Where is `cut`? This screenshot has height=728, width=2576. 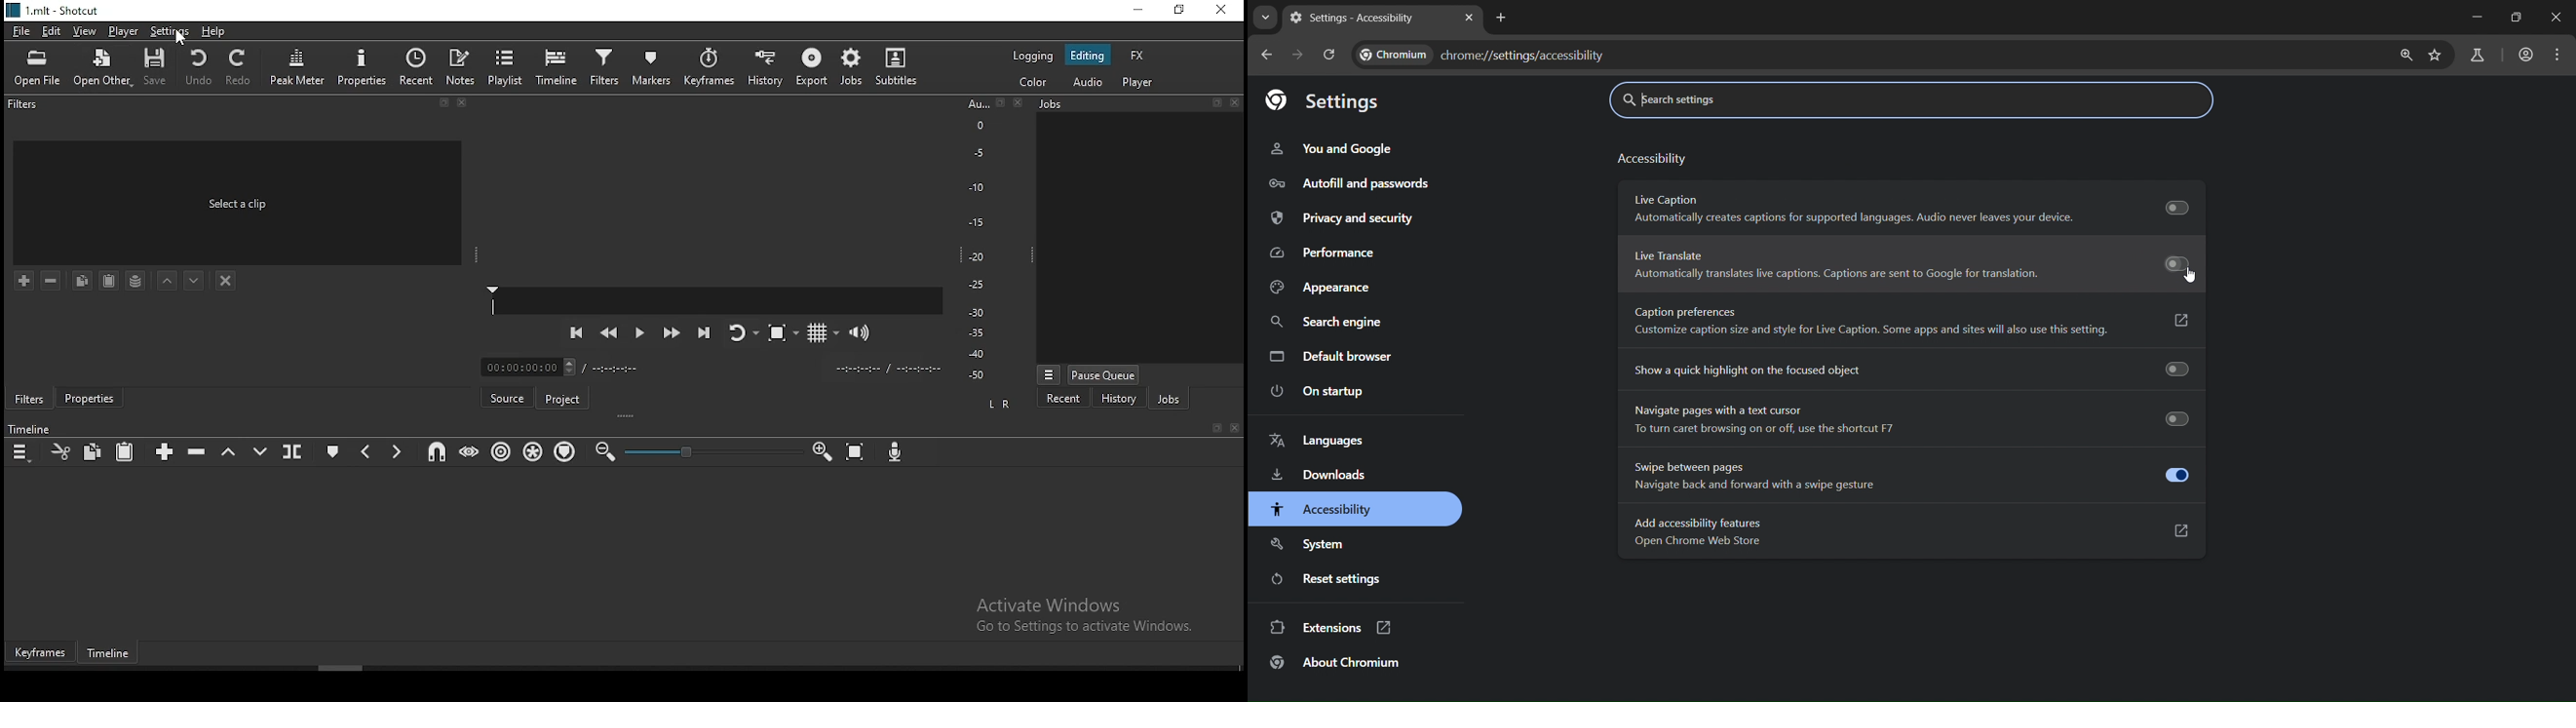
cut is located at coordinates (59, 450).